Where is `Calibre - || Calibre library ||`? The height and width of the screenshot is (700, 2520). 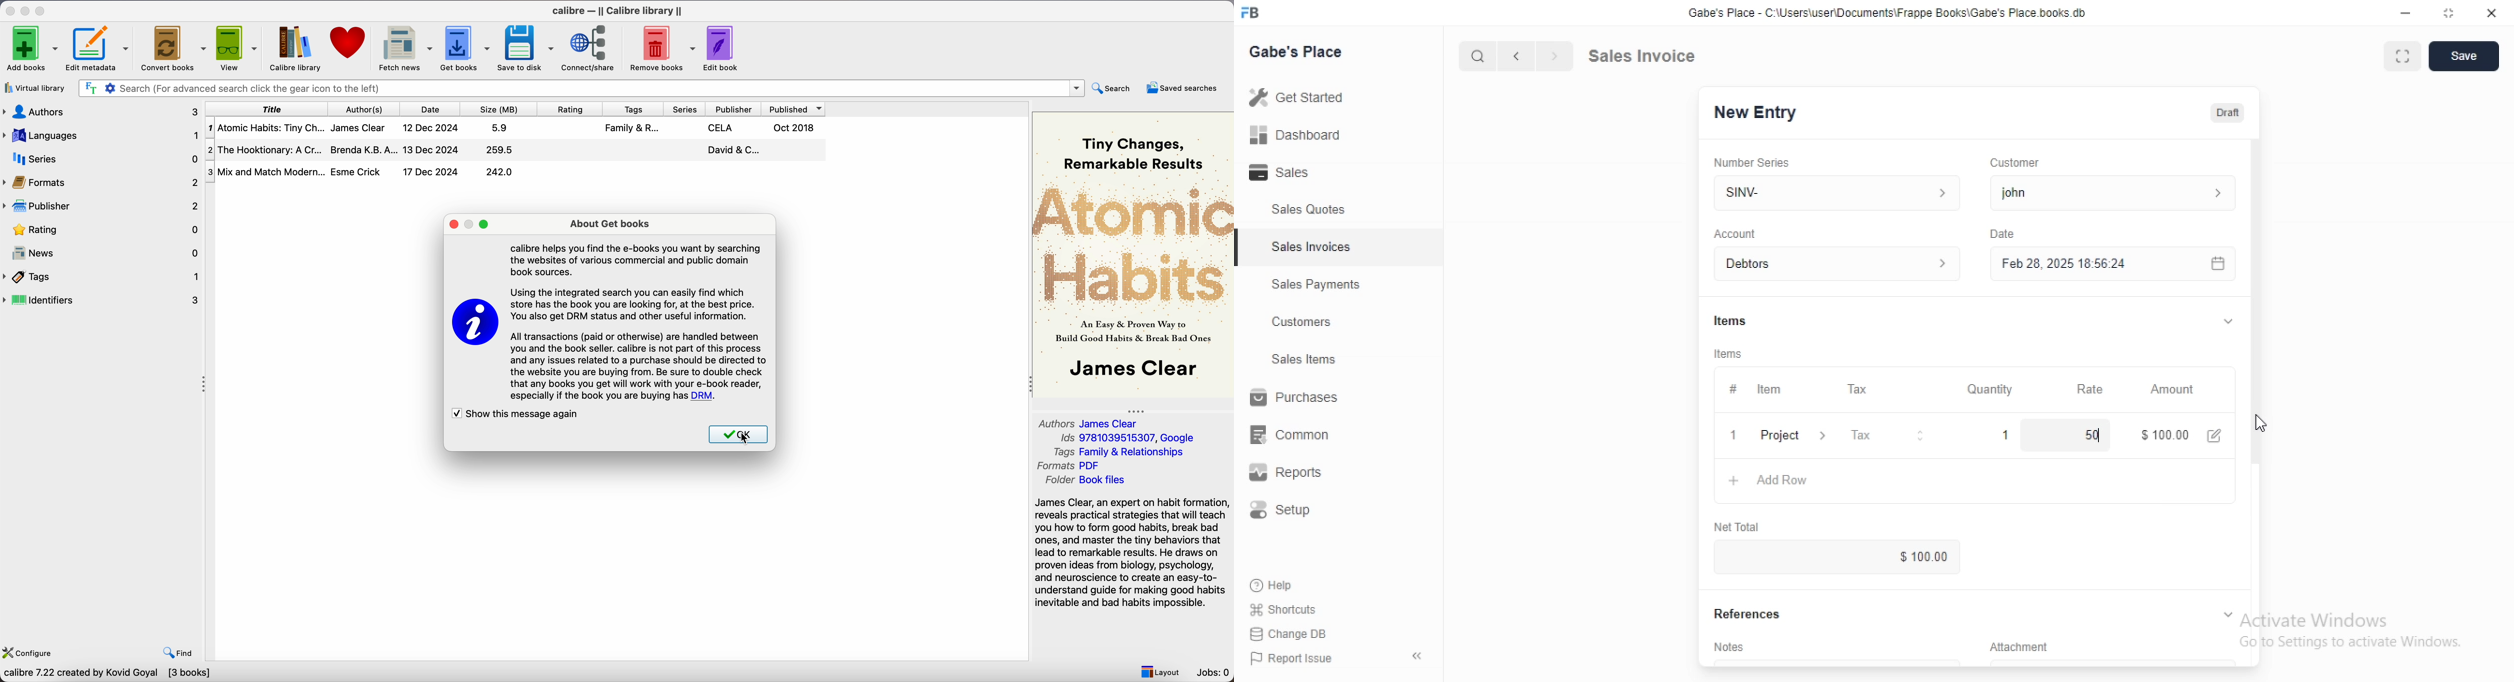 Calibre - || Calibre library || is located at coordinates (617, 10).